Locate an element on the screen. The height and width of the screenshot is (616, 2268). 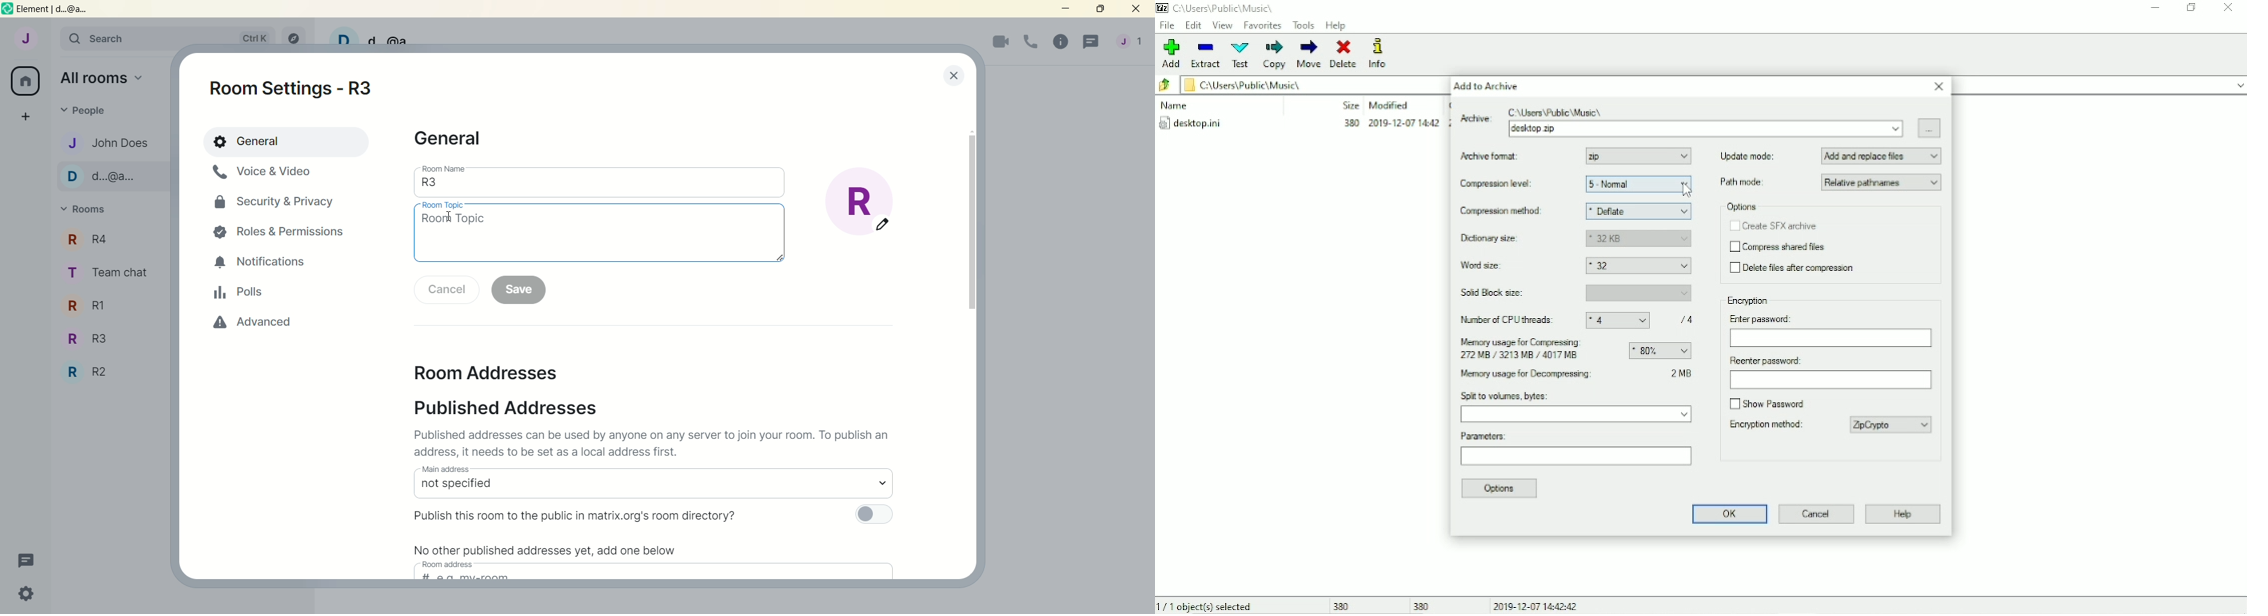
minimize is located at coordinates (1068, 11).